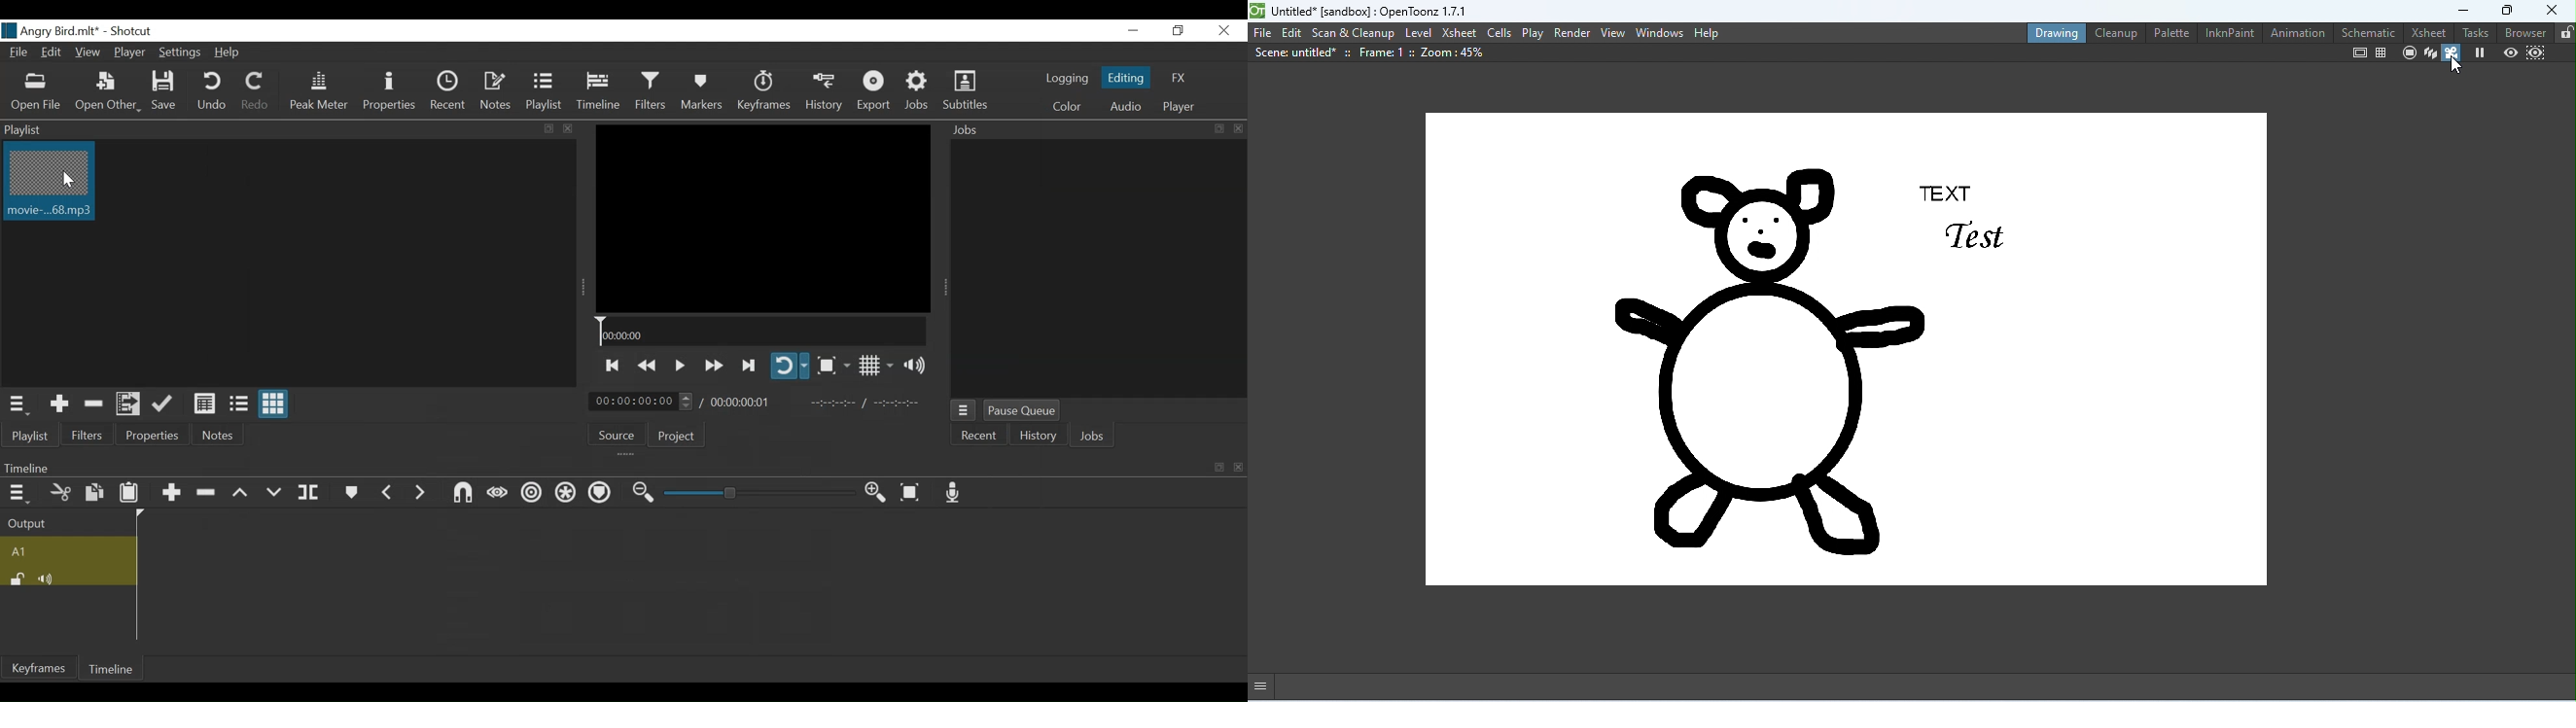 This screenshot has width=2576, height=728. Describe the element at coordinates (599, 91) in the screenshot. I see `Timeline` at that location.